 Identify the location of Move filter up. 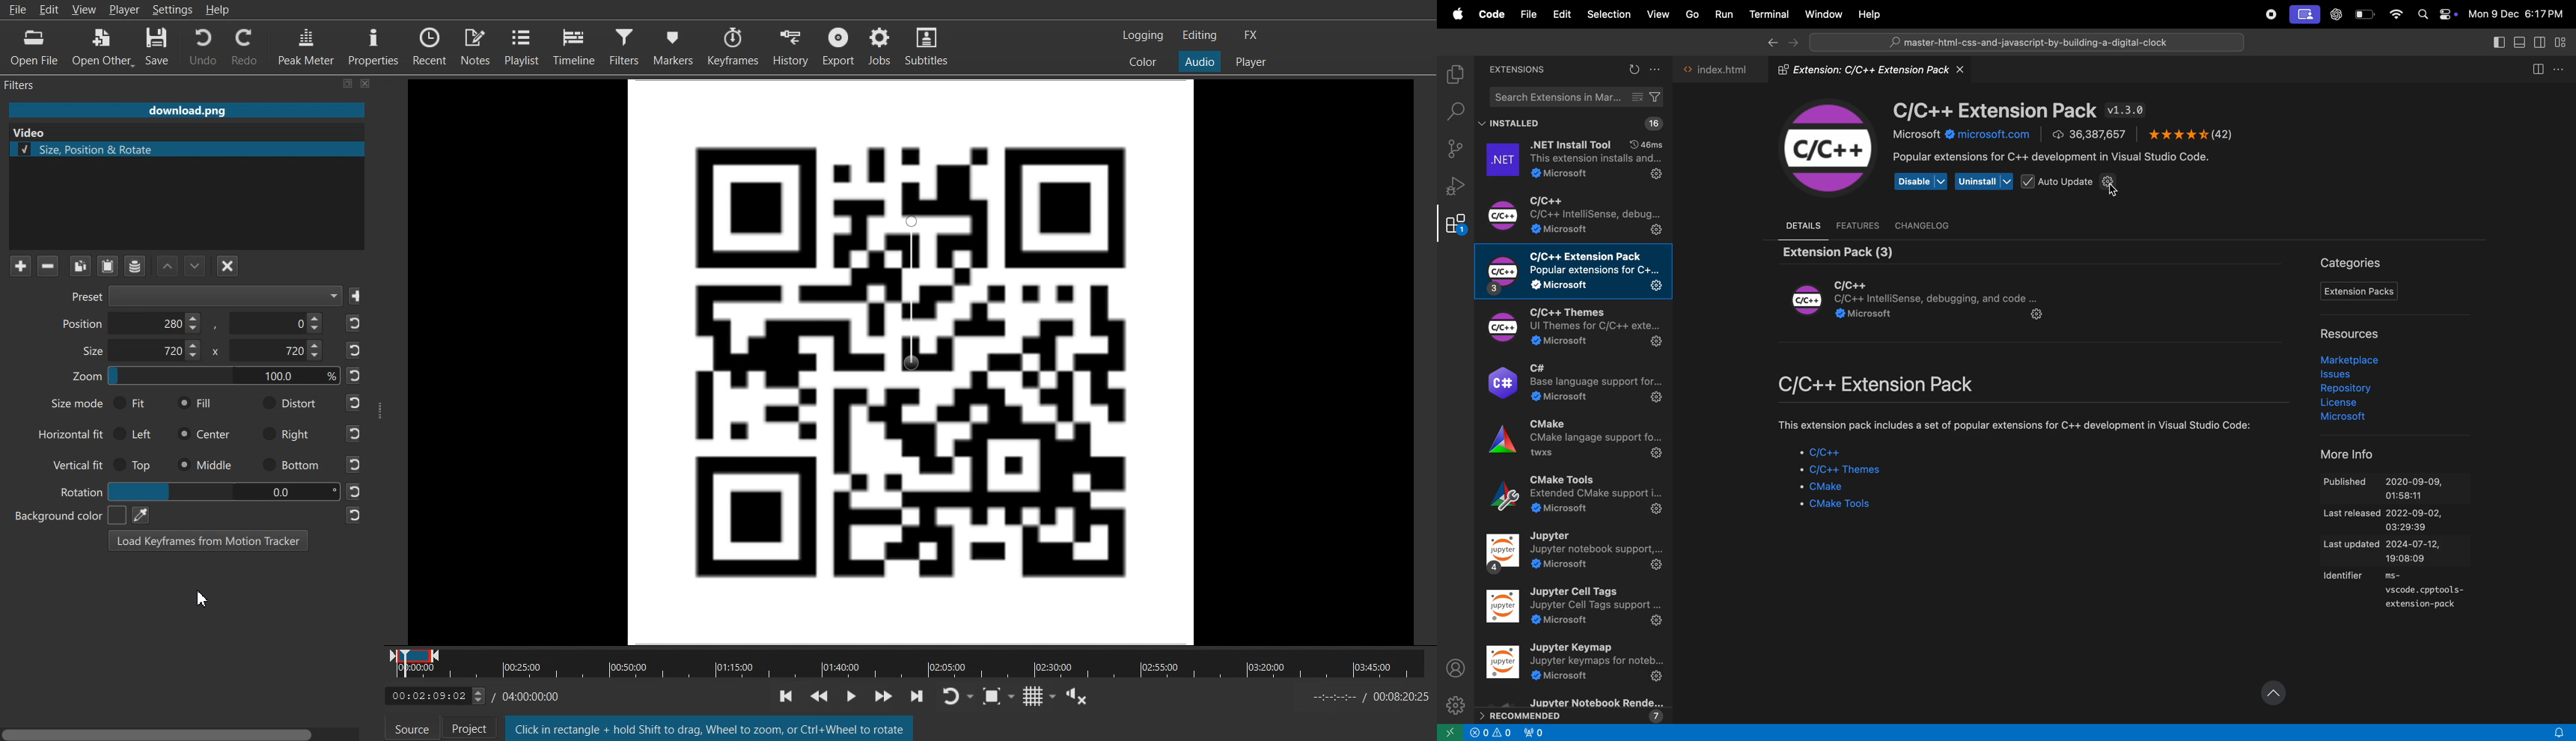
(168, 266).